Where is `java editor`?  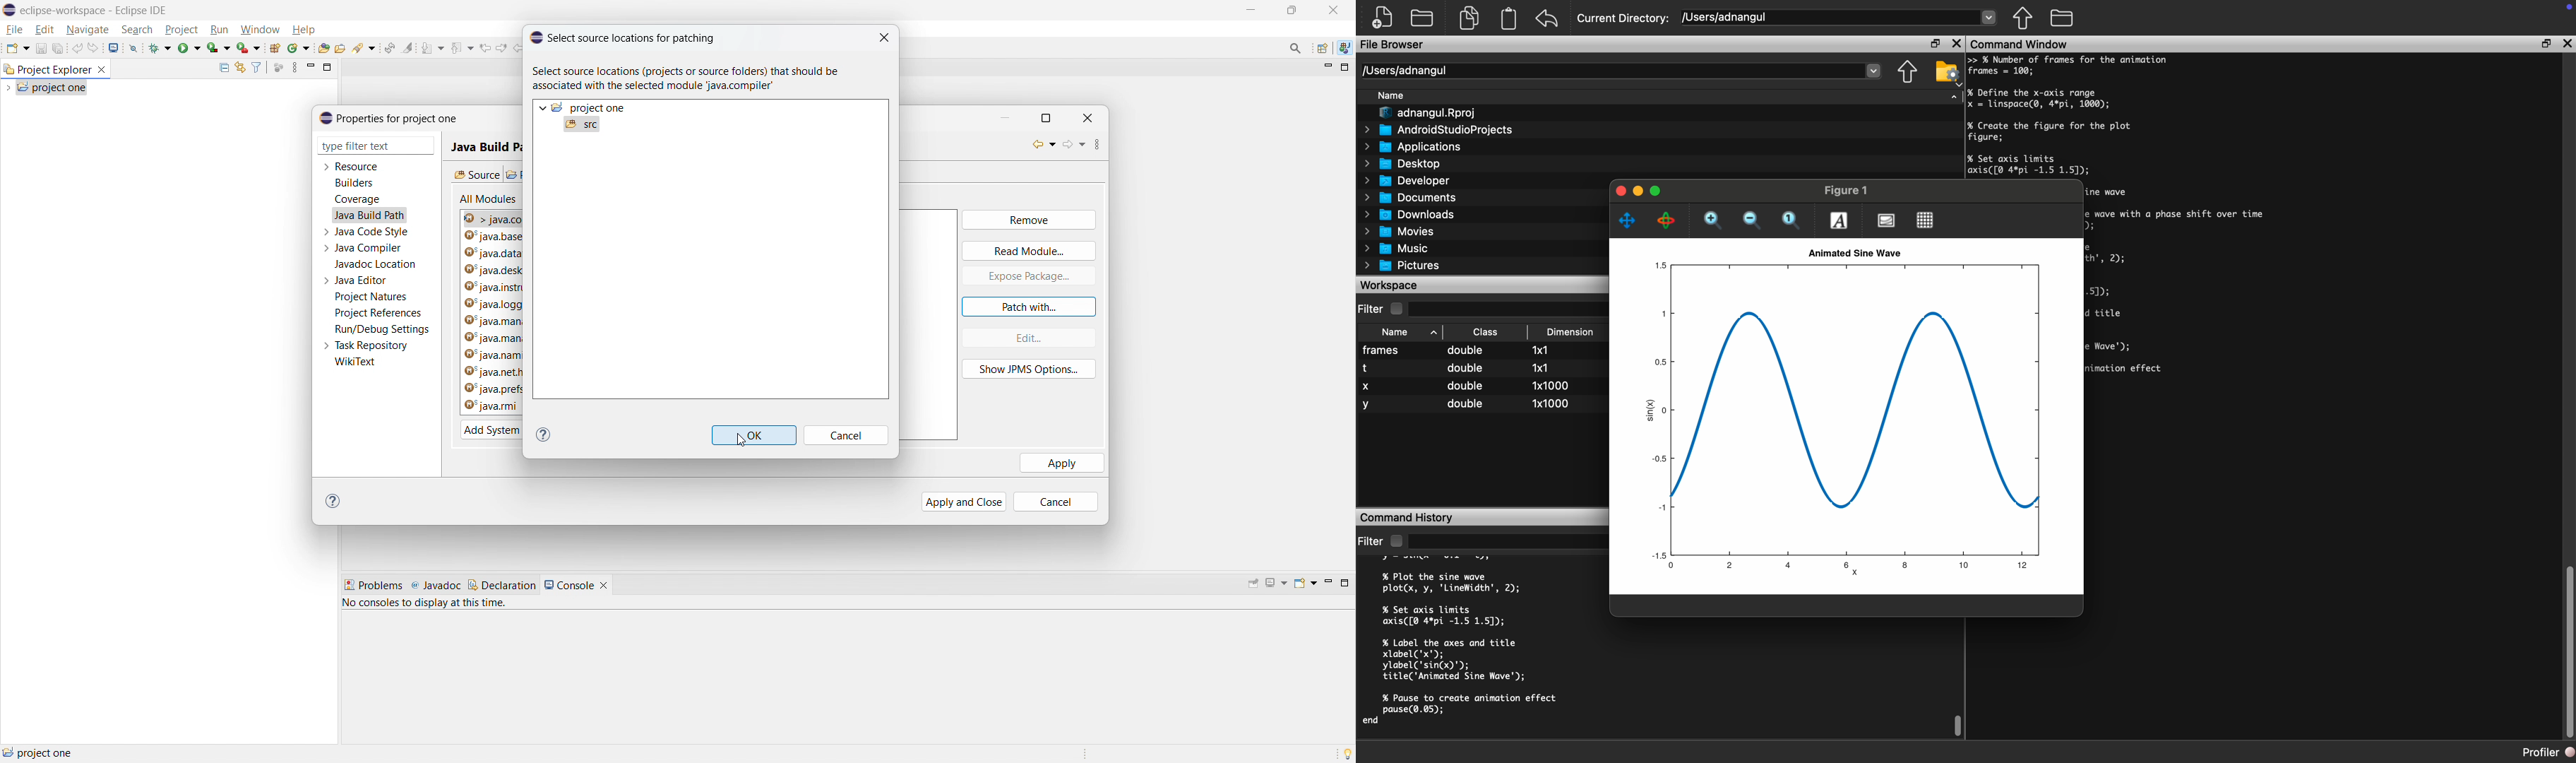
java editor is located at coordinates (362, 280).